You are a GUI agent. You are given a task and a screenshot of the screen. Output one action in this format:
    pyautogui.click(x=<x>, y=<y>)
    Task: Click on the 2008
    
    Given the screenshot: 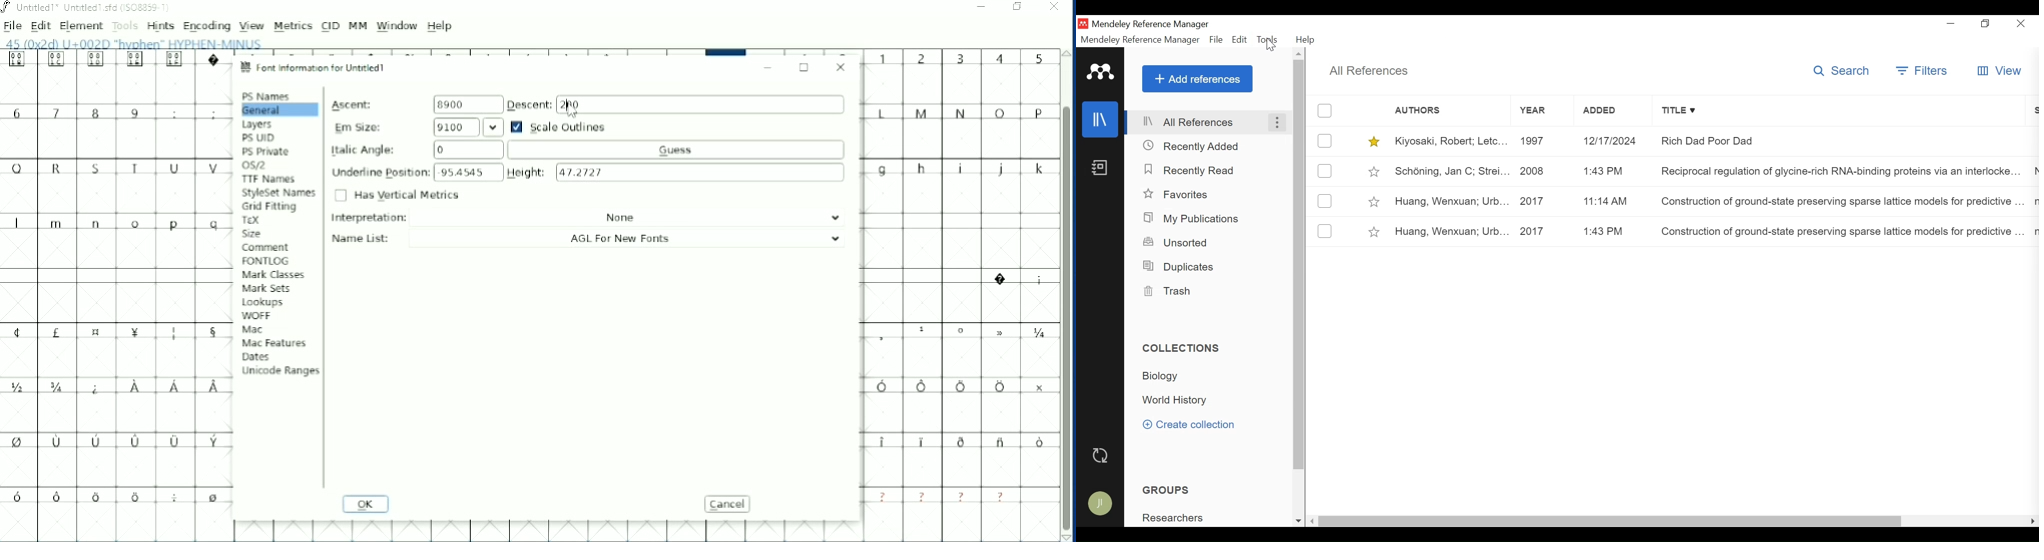 What is the action you would take?
    pyautogui.click(x=1544, y=171)
    